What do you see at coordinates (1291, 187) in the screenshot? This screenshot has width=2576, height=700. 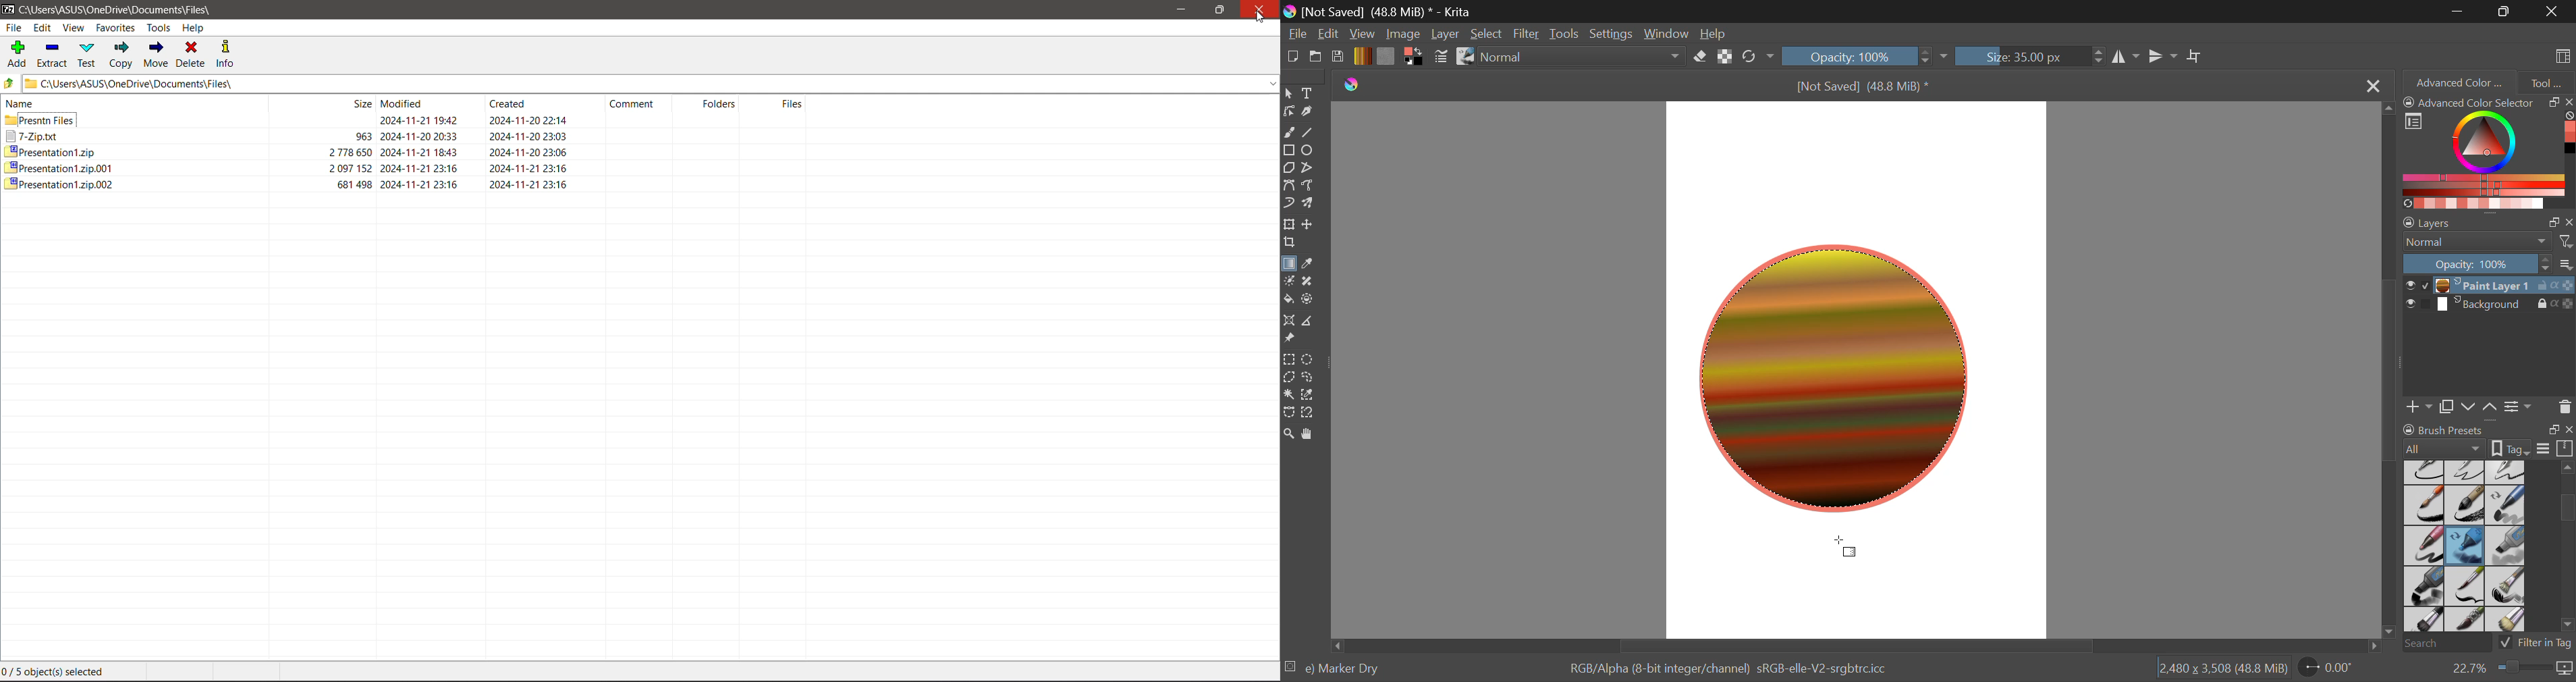 I see `Bezier Curve` at bounding box center [1291, 187].